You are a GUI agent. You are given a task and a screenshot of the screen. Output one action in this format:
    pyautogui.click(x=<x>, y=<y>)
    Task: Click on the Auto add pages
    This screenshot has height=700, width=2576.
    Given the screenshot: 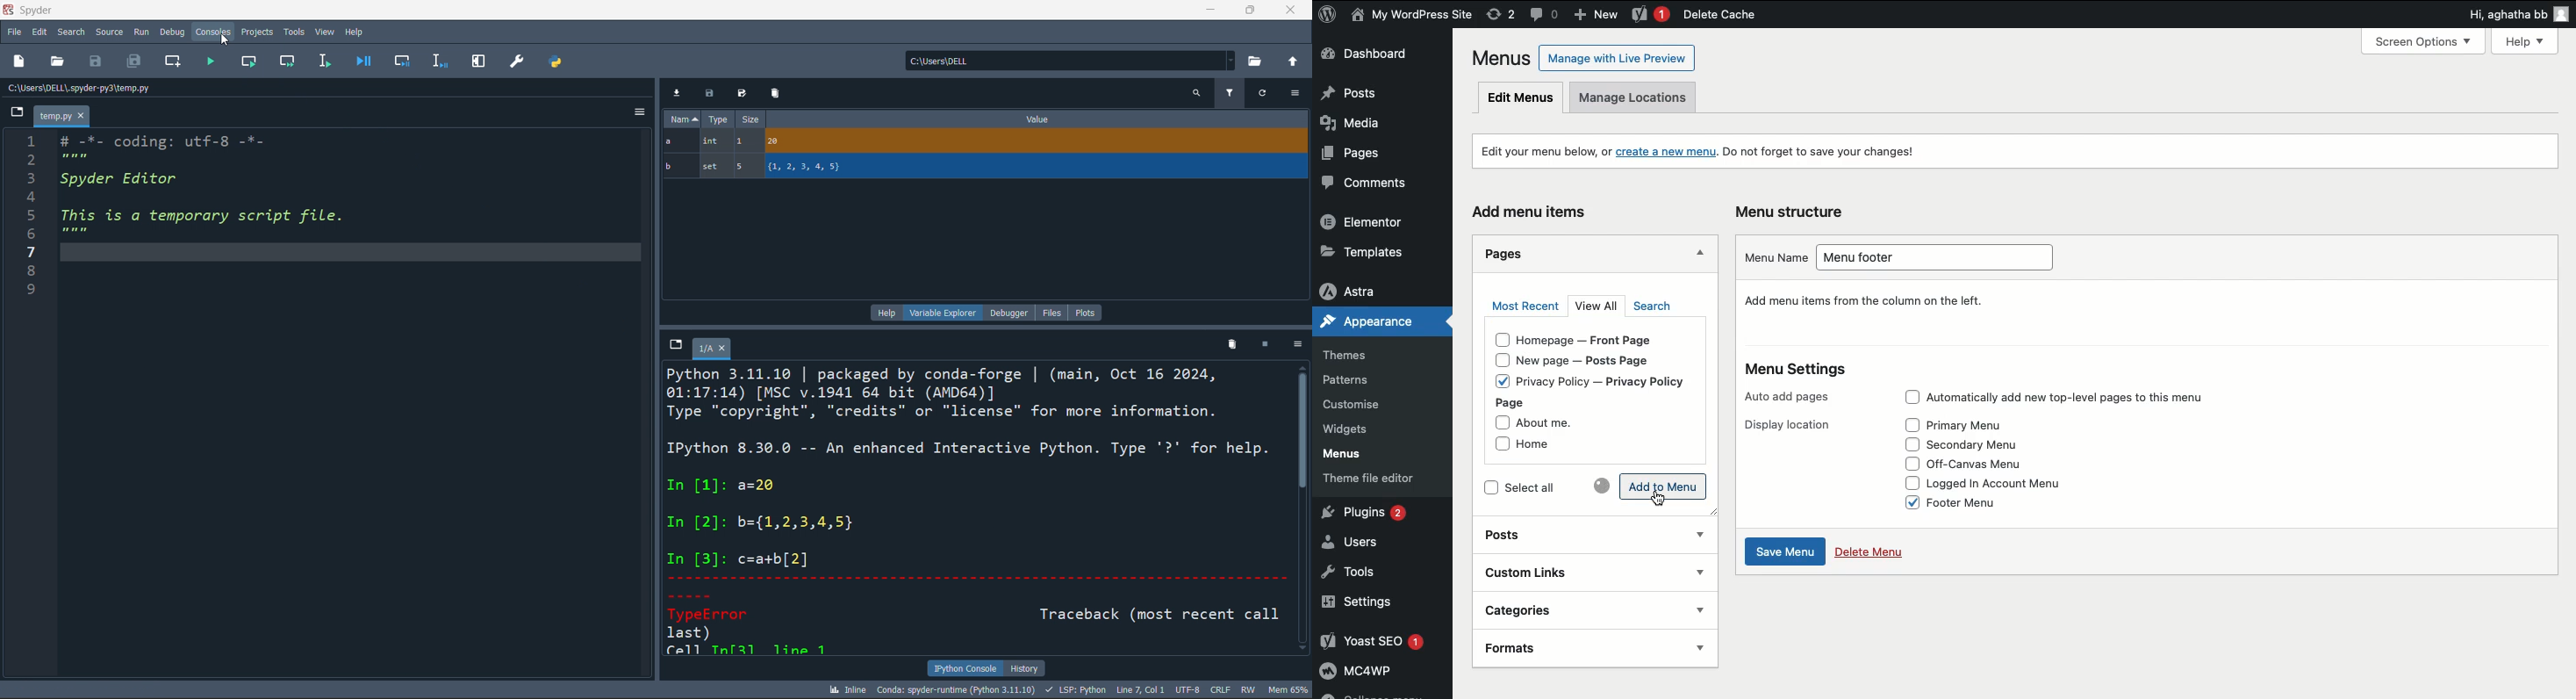 What is the action you would take?
    pyautogui.click(x=1790, y=397)
    